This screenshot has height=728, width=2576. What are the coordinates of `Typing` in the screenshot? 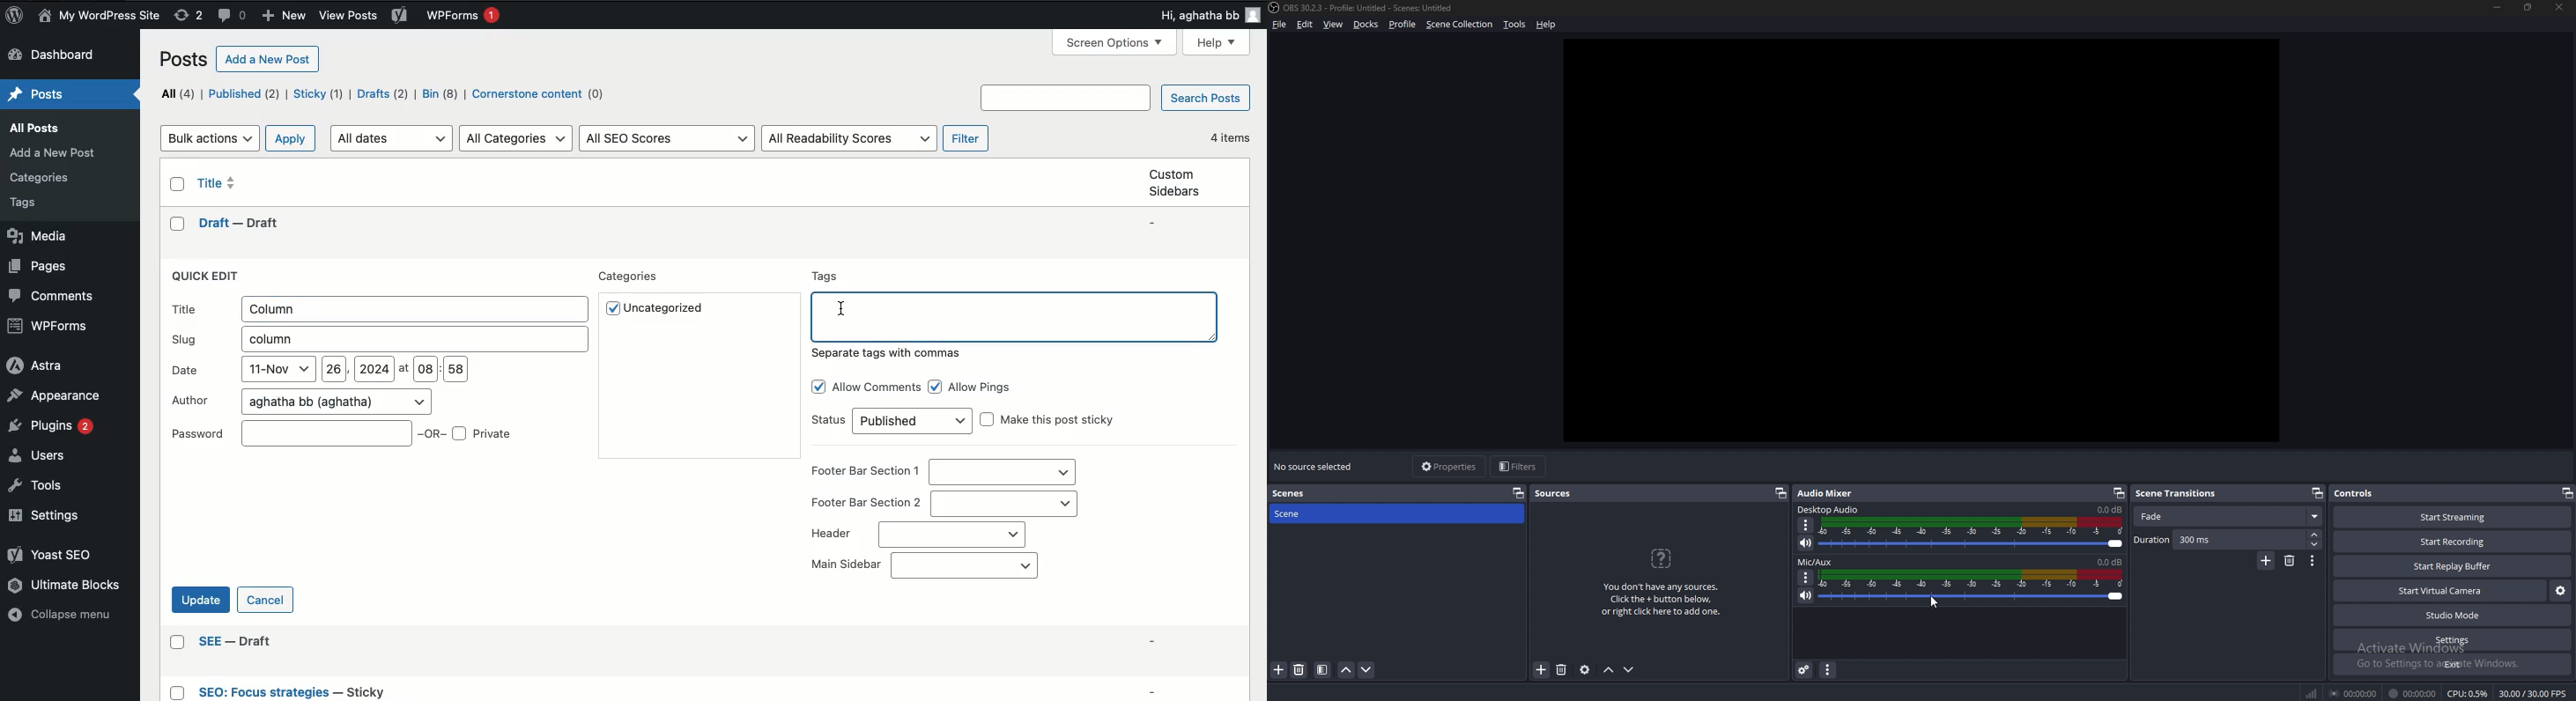 It's located at (840, 310).